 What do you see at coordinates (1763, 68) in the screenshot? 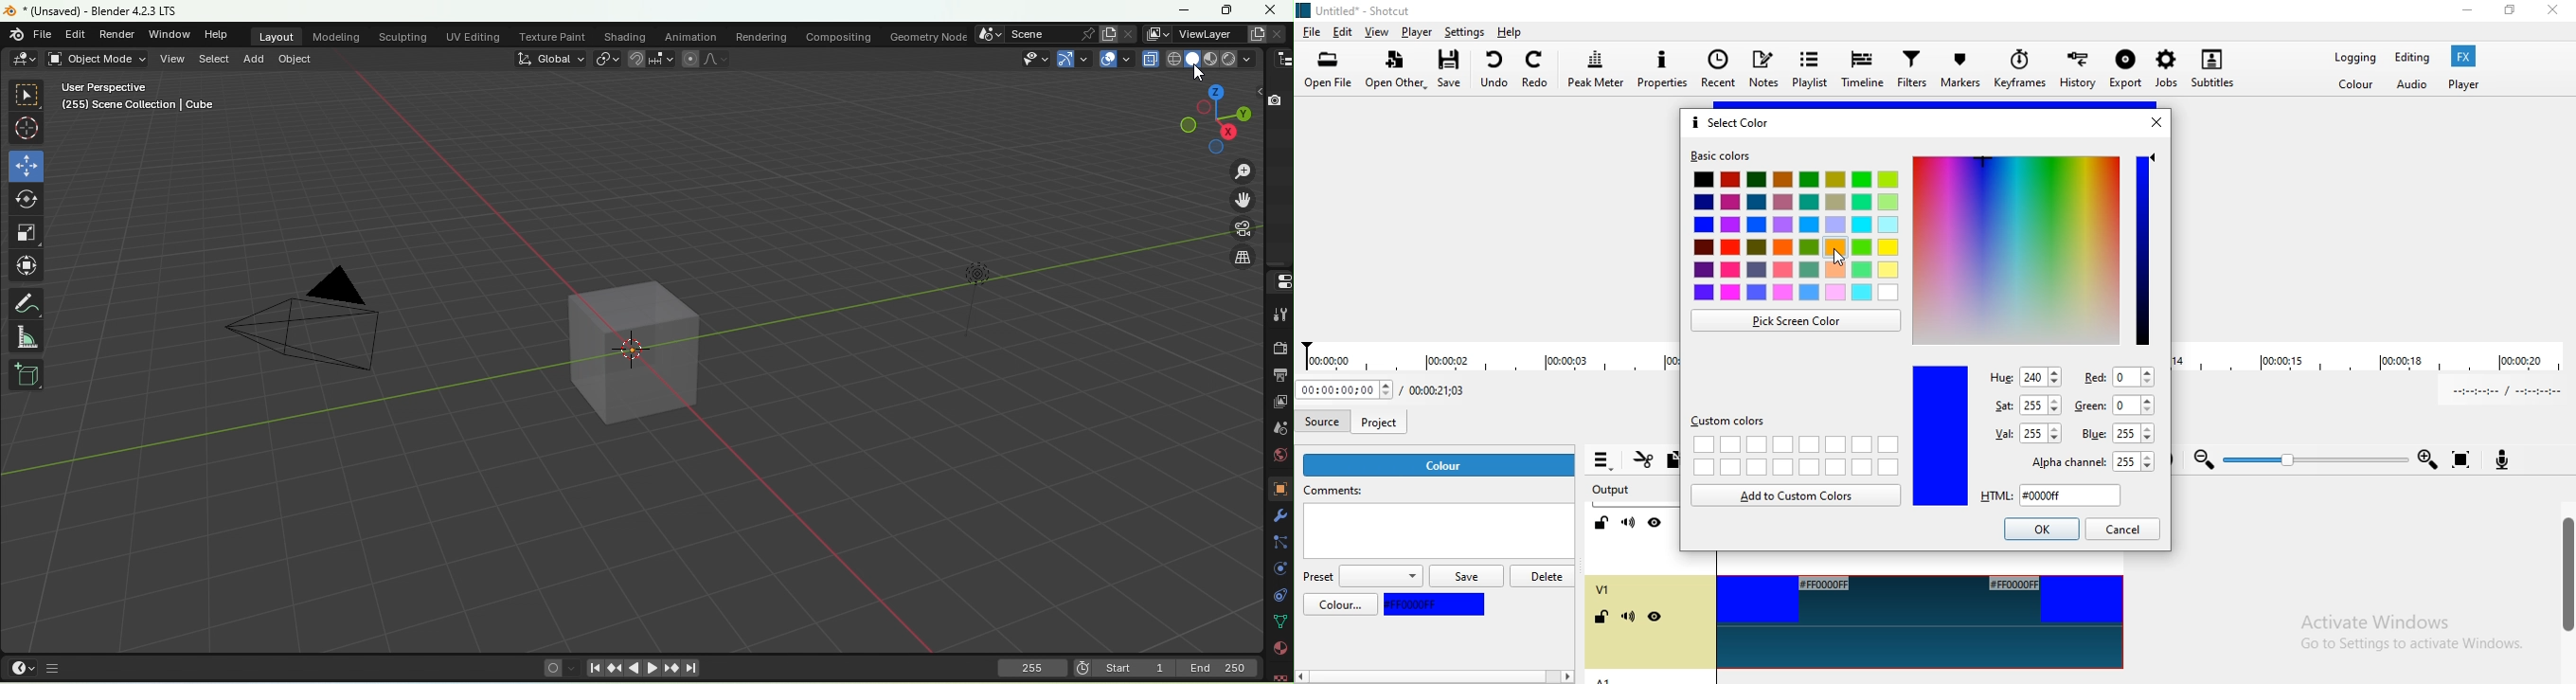
I see `Notes` at bounding box center [1763, 68].